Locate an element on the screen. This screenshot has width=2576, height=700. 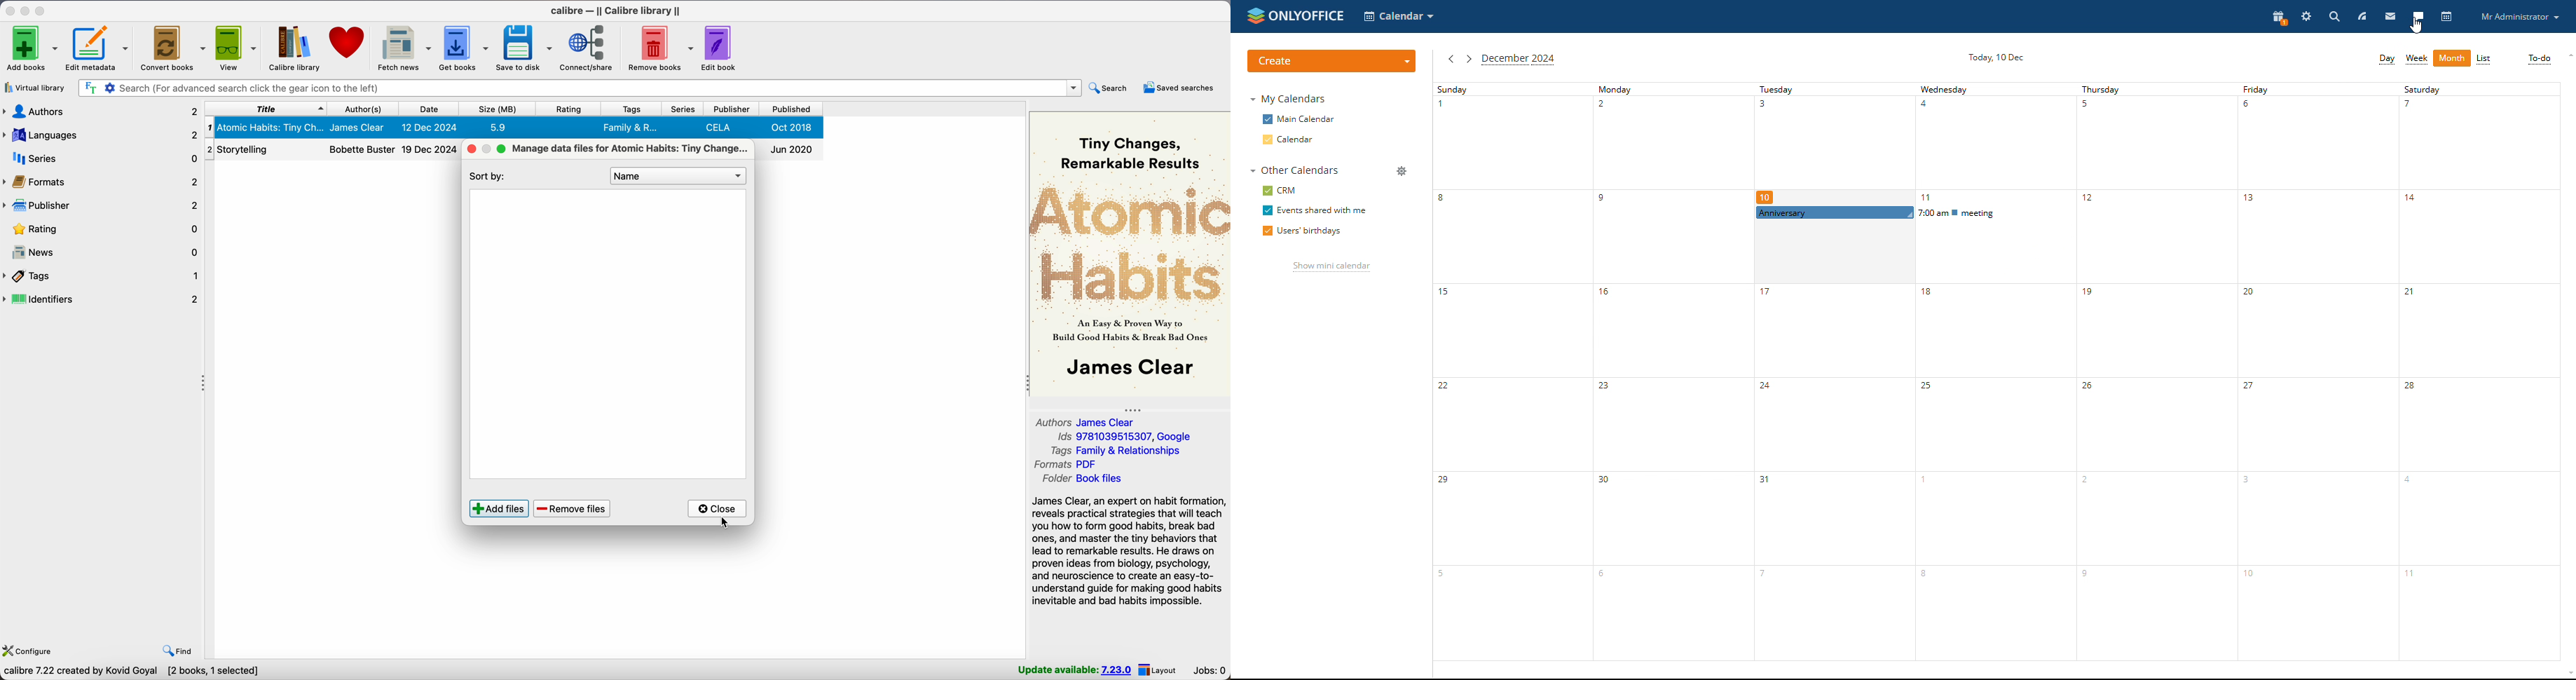
publisher is located at coordinates (102, 205).